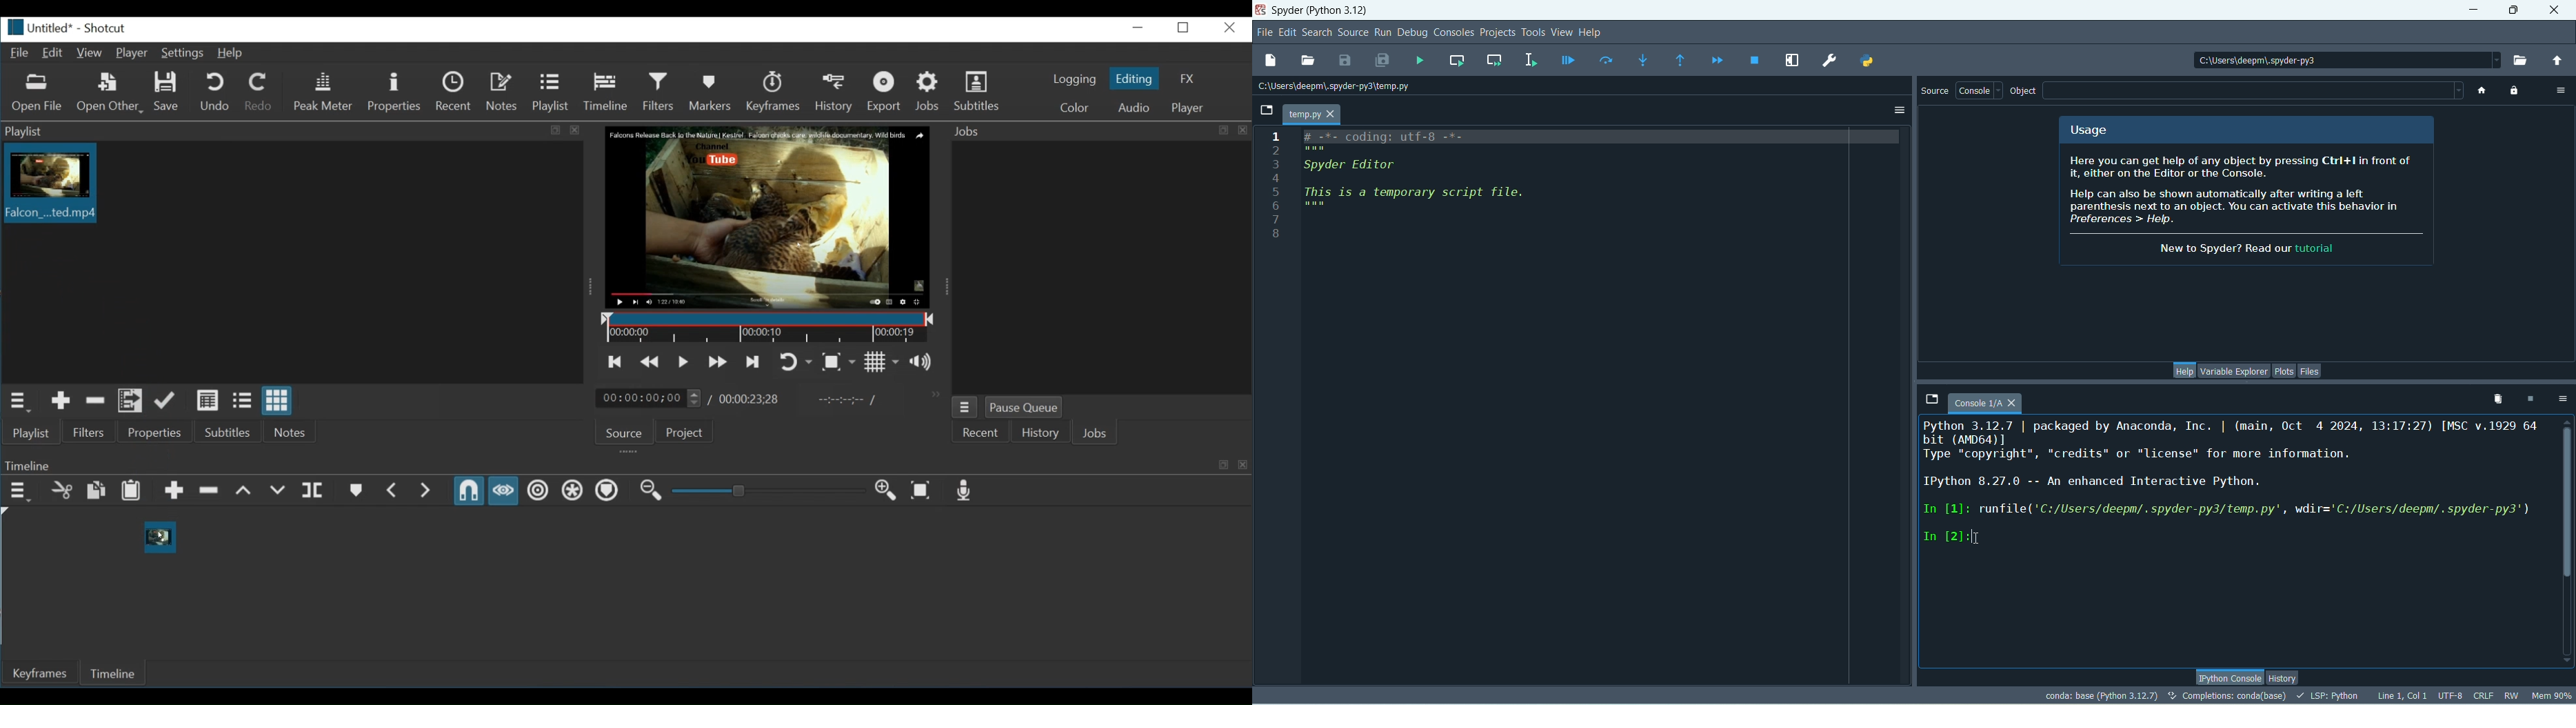 This screenshot has width=2576, height=728. What do you see at coordinates (921, 490) in the screenshot?
I see `Zoom Timeline to fit` at bounding box center [921, 490].